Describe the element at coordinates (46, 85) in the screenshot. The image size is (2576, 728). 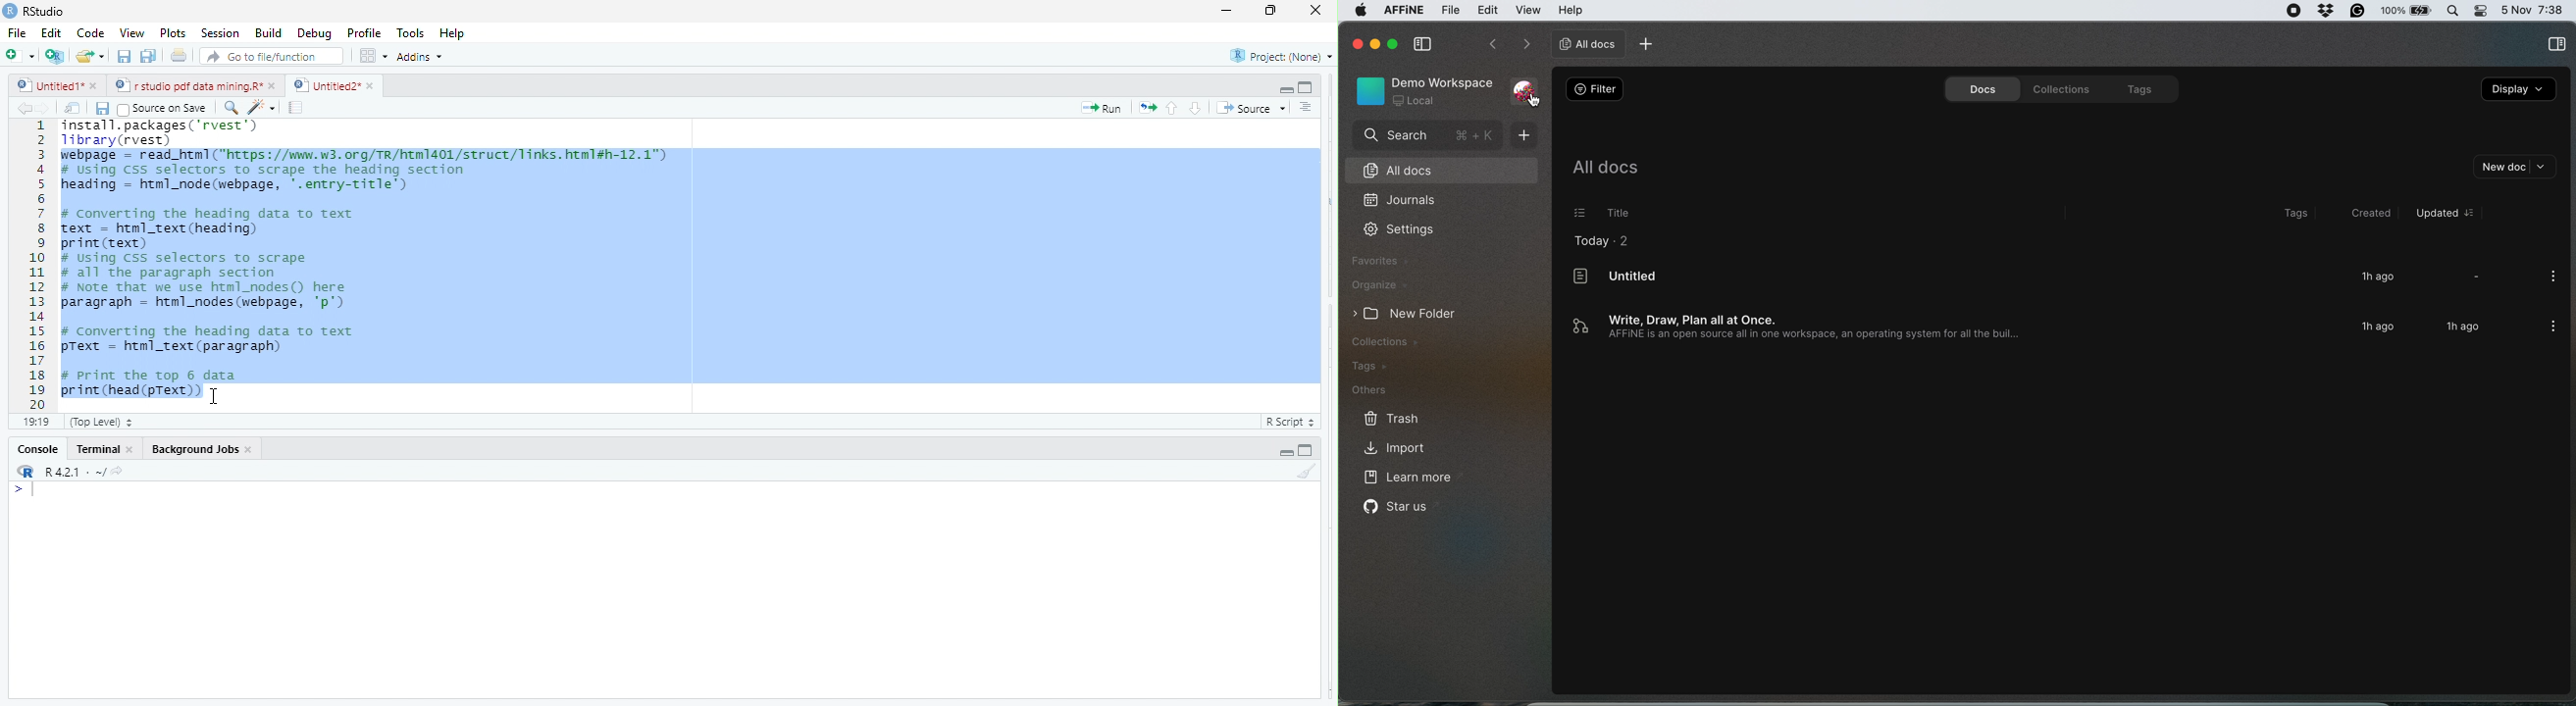
I see ` Untitied1"` at that location.